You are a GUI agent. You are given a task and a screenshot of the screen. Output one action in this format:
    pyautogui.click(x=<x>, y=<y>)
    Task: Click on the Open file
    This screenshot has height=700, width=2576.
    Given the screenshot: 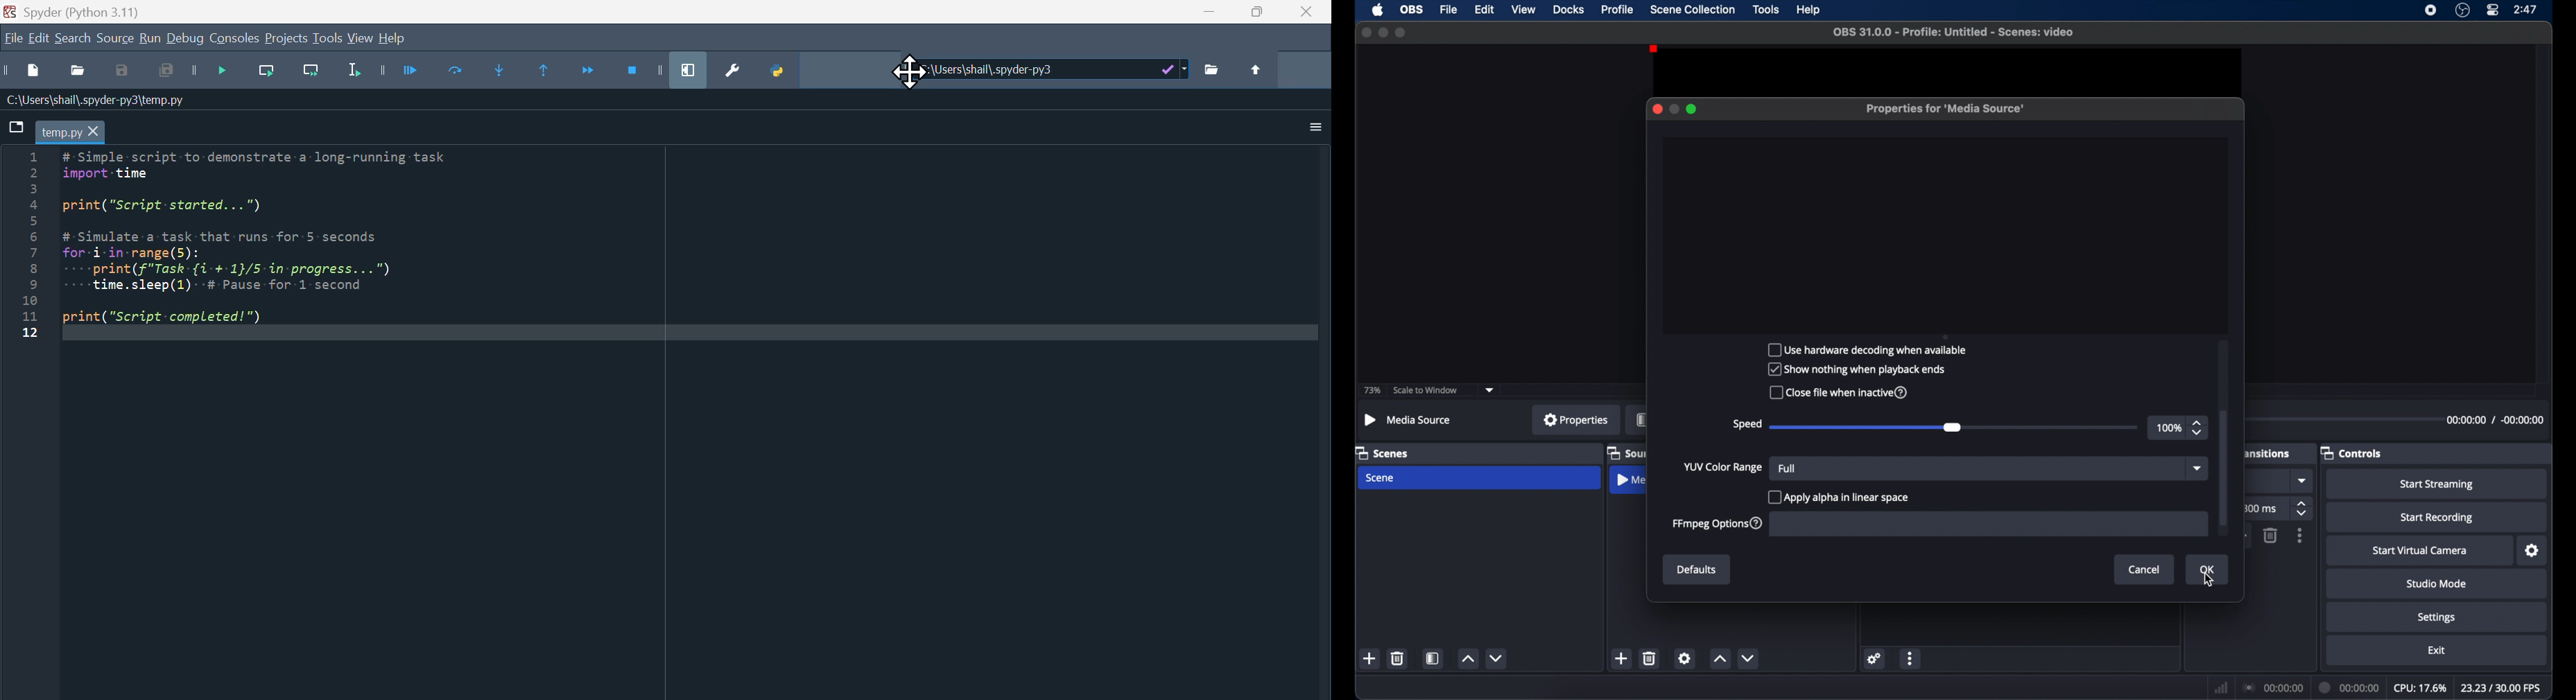 What is the action you would take?
    pyautogui.click(x=77, y=73)
    